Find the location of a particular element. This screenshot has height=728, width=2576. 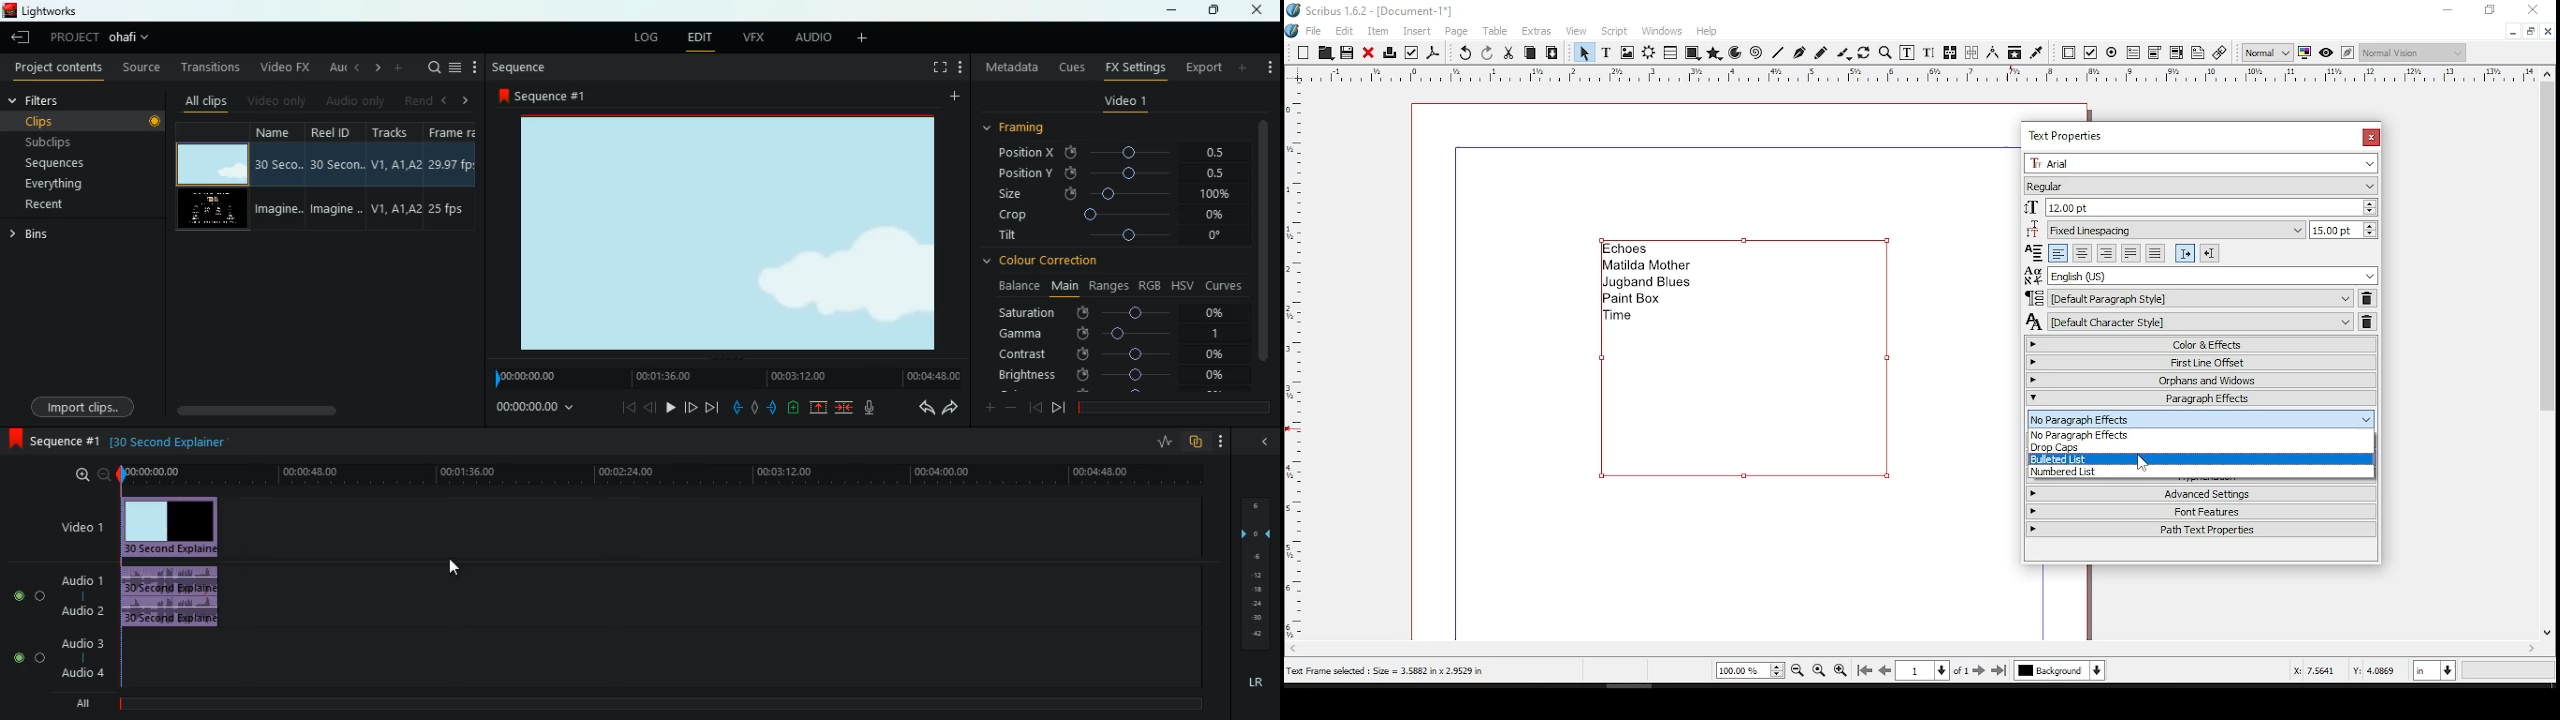

language is located at coordinates (2201, 275).